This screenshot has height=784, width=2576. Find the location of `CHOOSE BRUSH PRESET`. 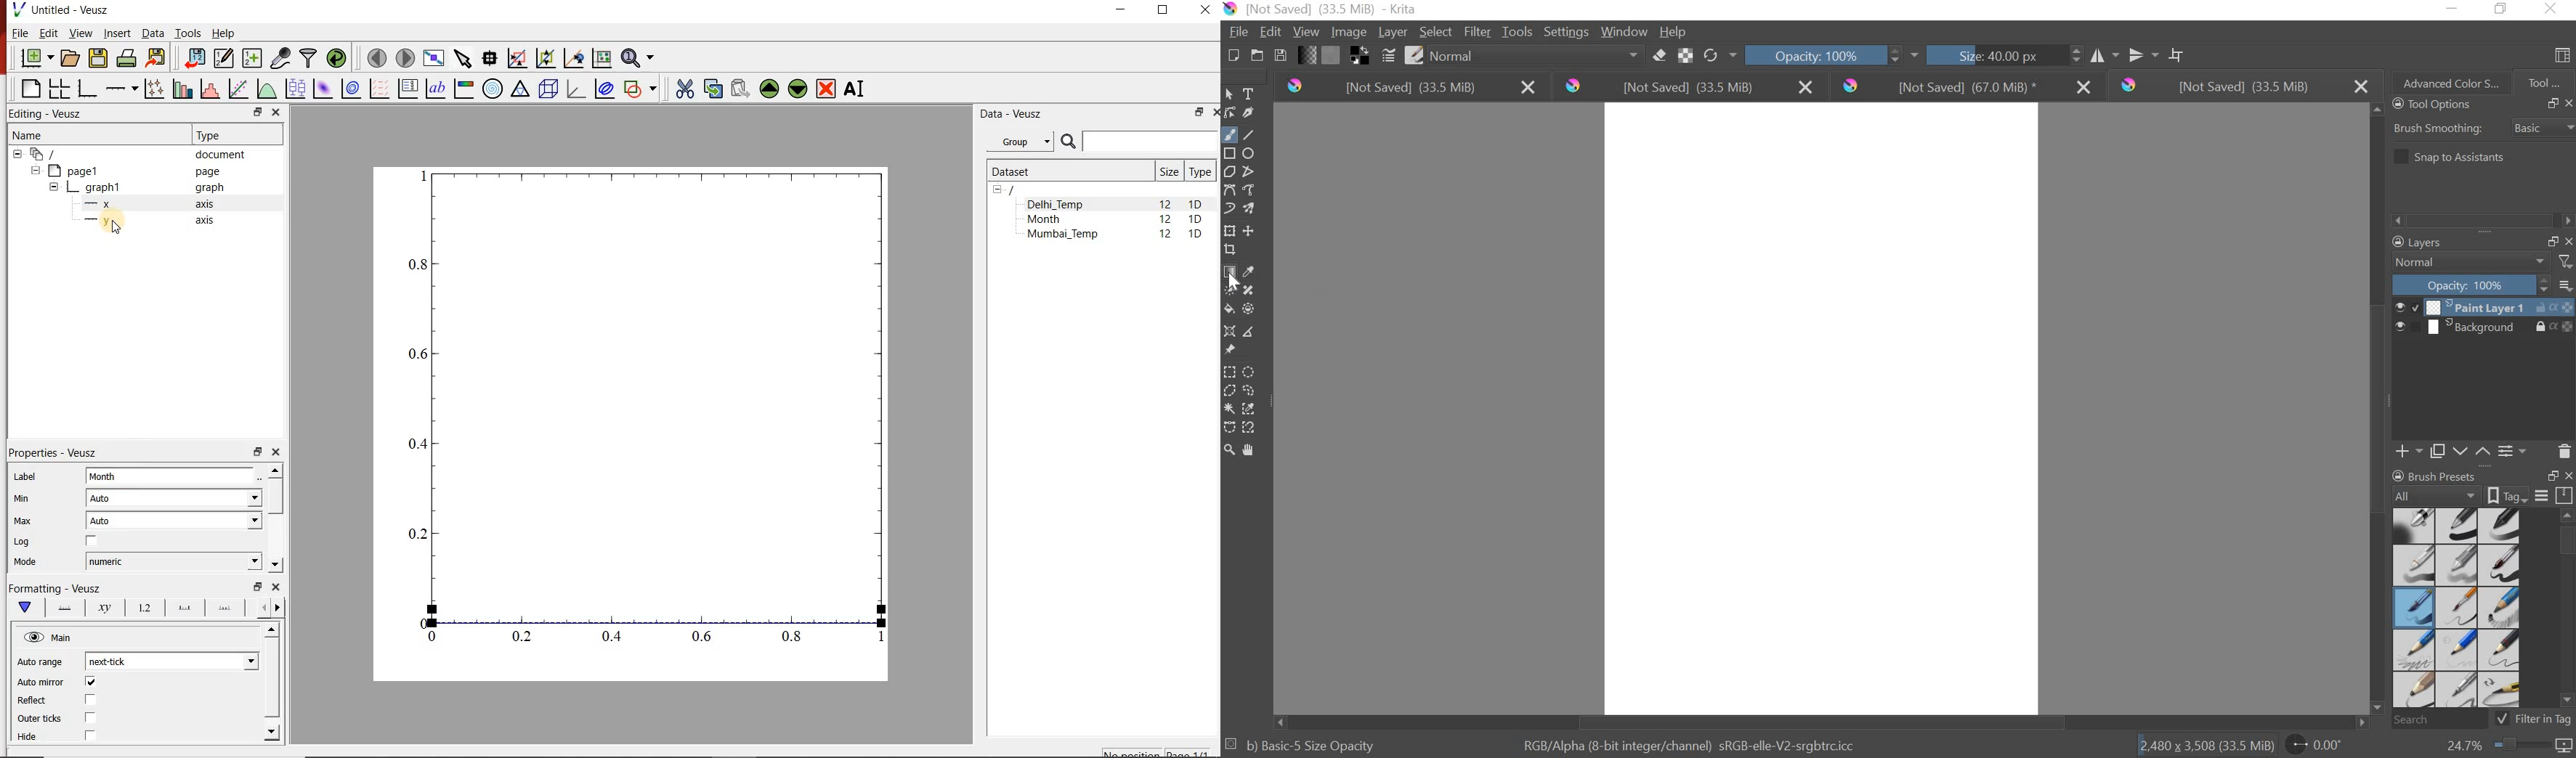

CHOOSE BRUSH PRESET is located at coordinates (1415, 57).